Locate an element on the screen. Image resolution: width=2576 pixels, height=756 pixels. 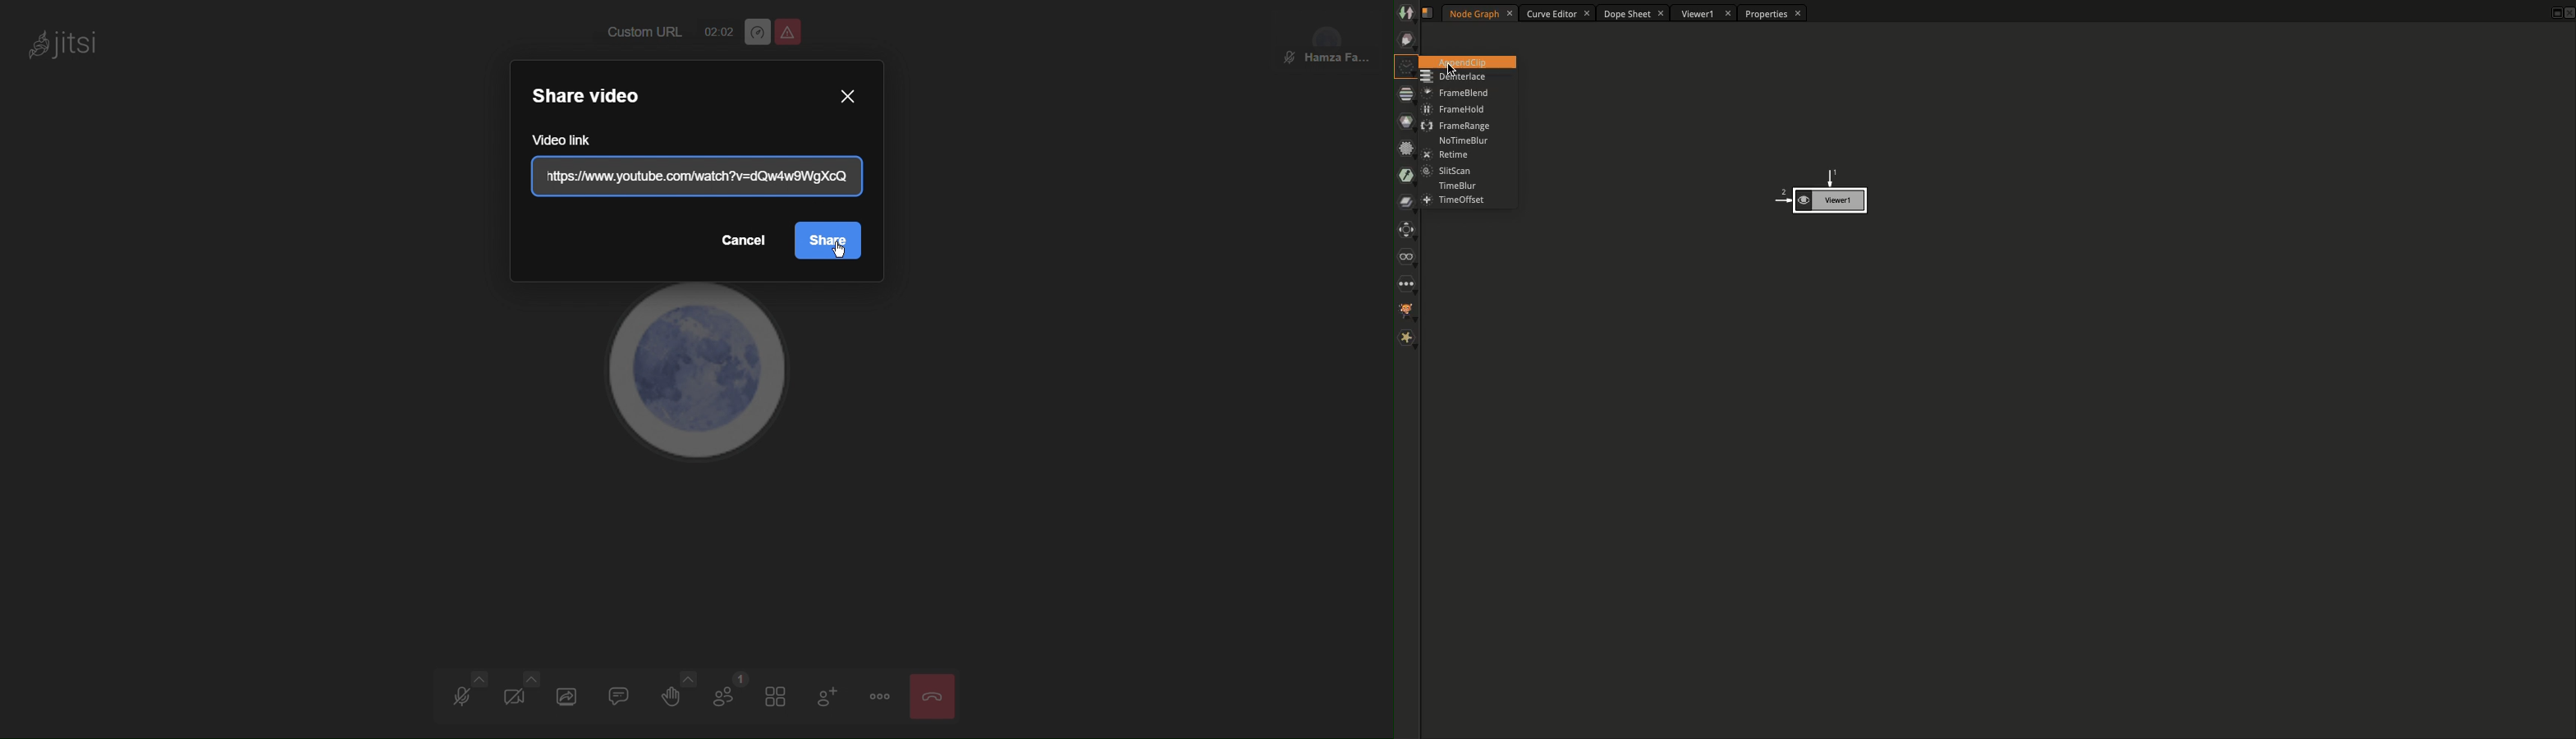
Participant View is located at coordinates (1328, 40).